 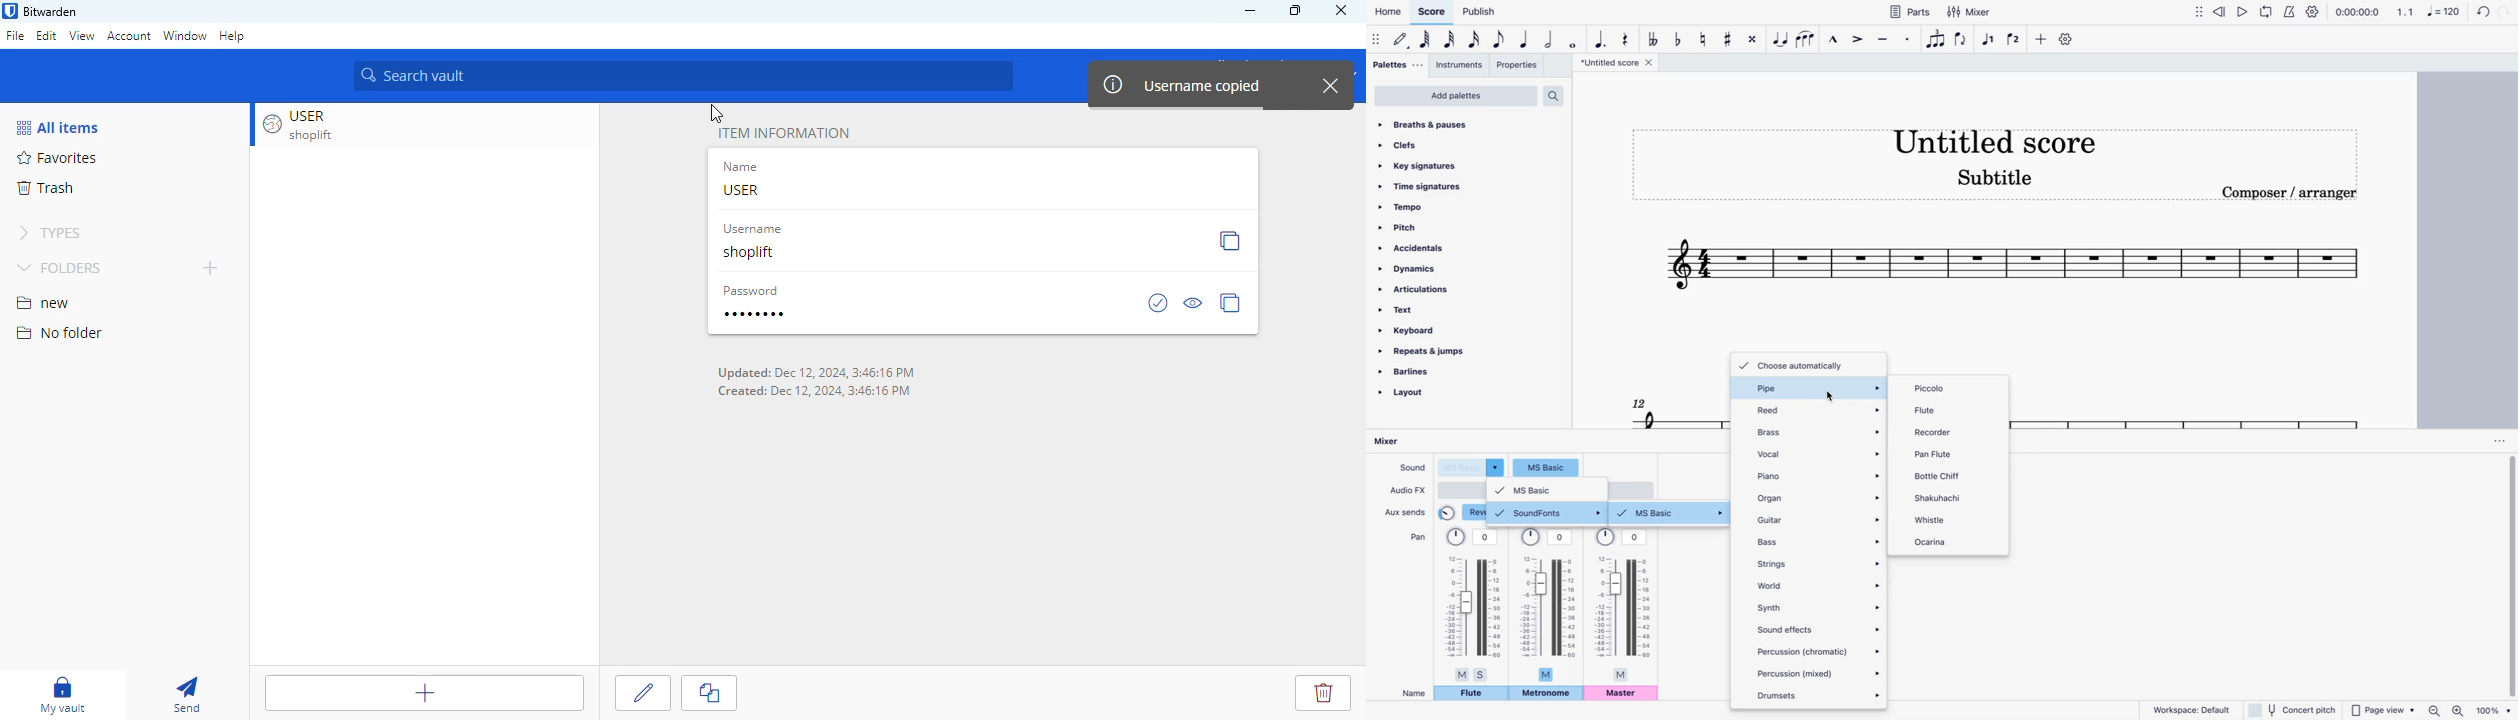 I want to click on percussion (chromatic), so click(x=1819, y=649).